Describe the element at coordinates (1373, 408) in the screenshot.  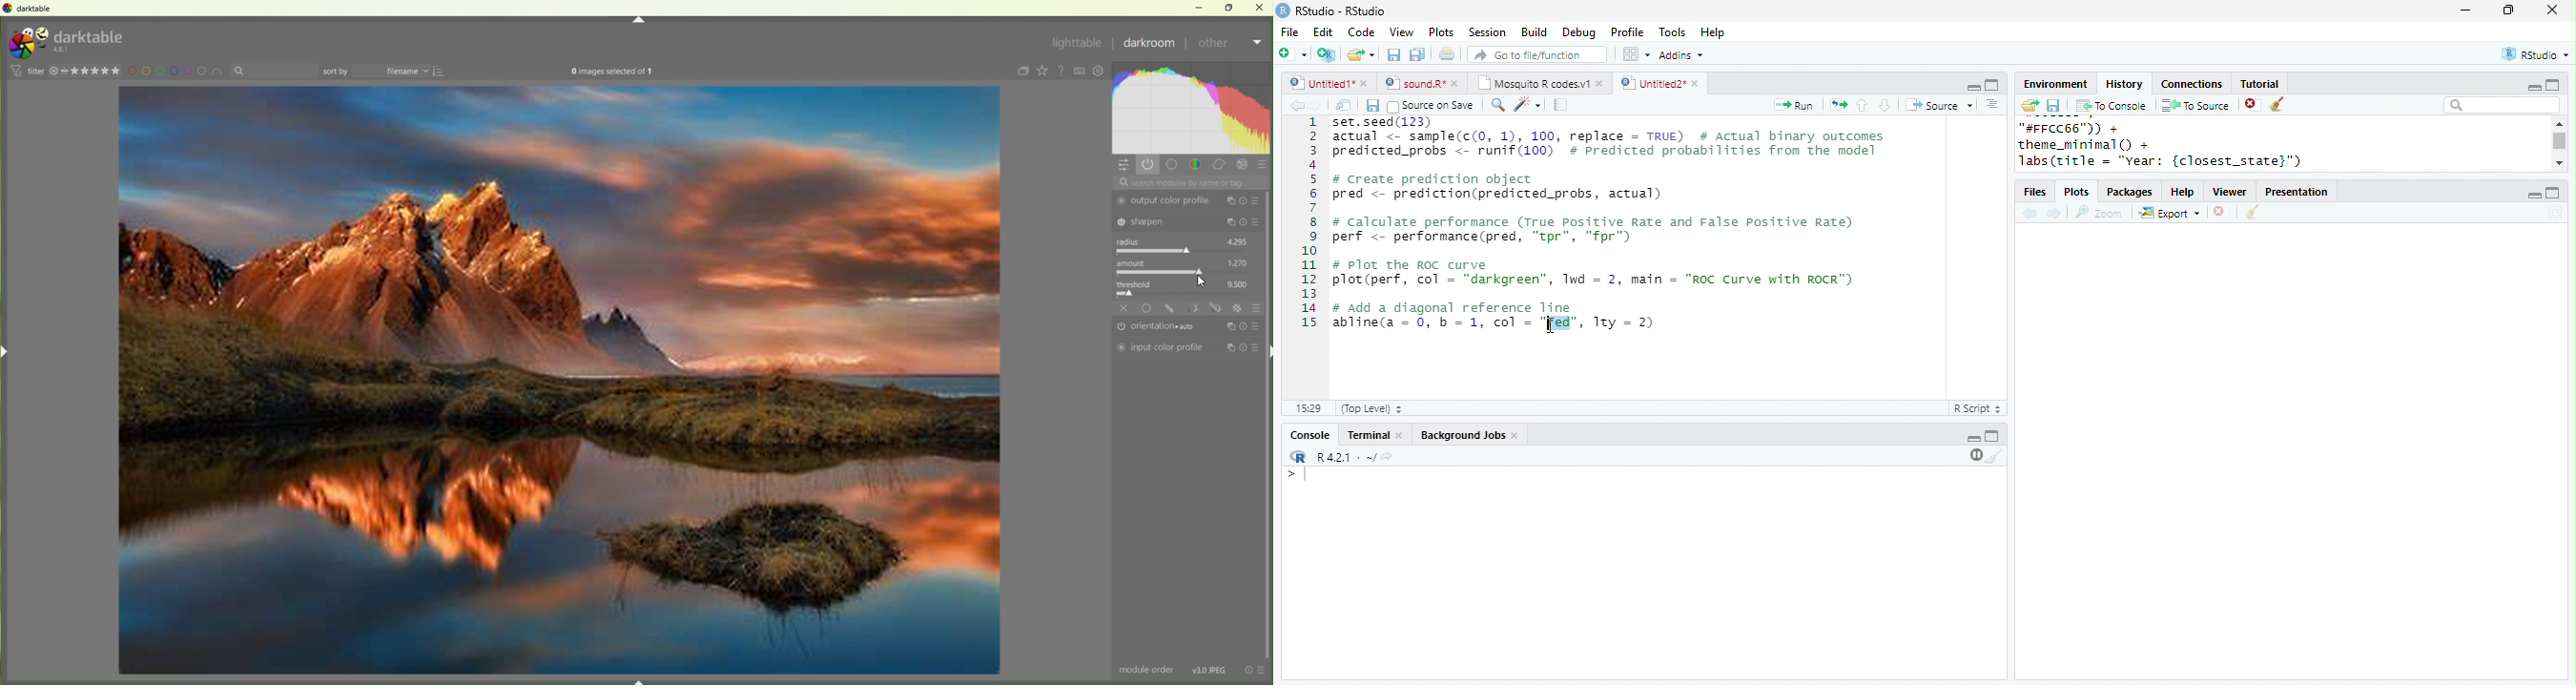
I see `Top Level` at that location.